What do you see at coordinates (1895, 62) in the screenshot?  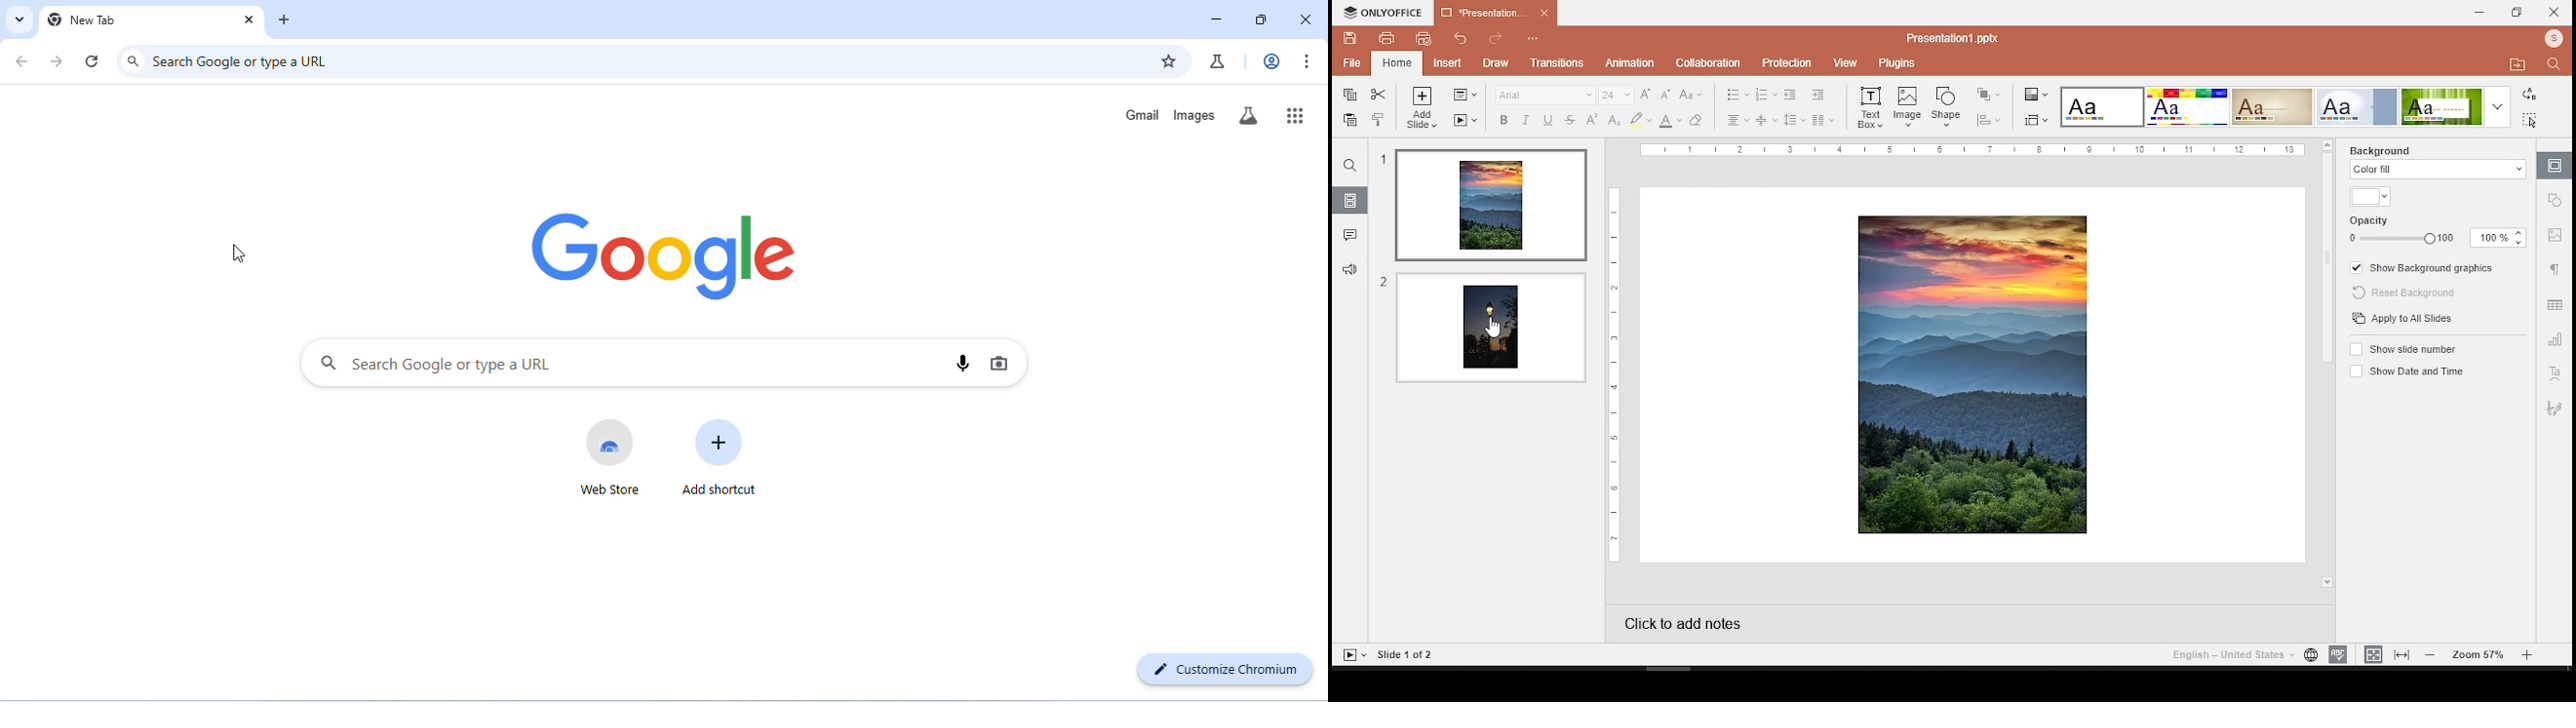 I see `plugins` at bounding box center [1895, 62].